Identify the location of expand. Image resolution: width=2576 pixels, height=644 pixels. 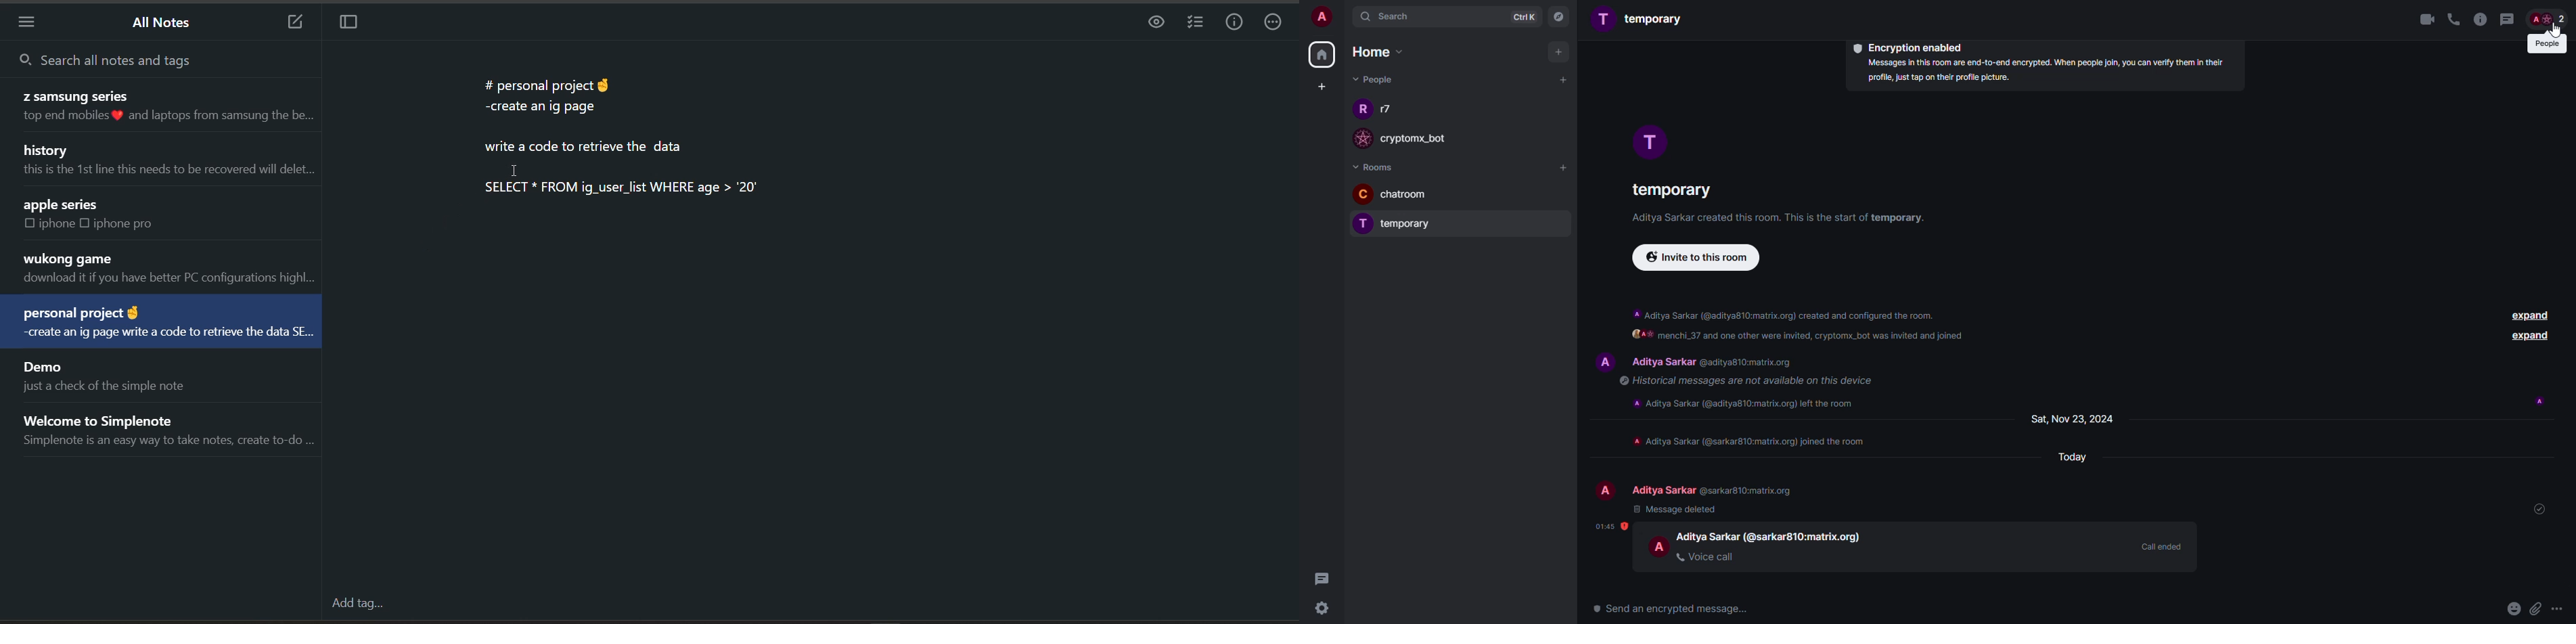
(2532, 315).